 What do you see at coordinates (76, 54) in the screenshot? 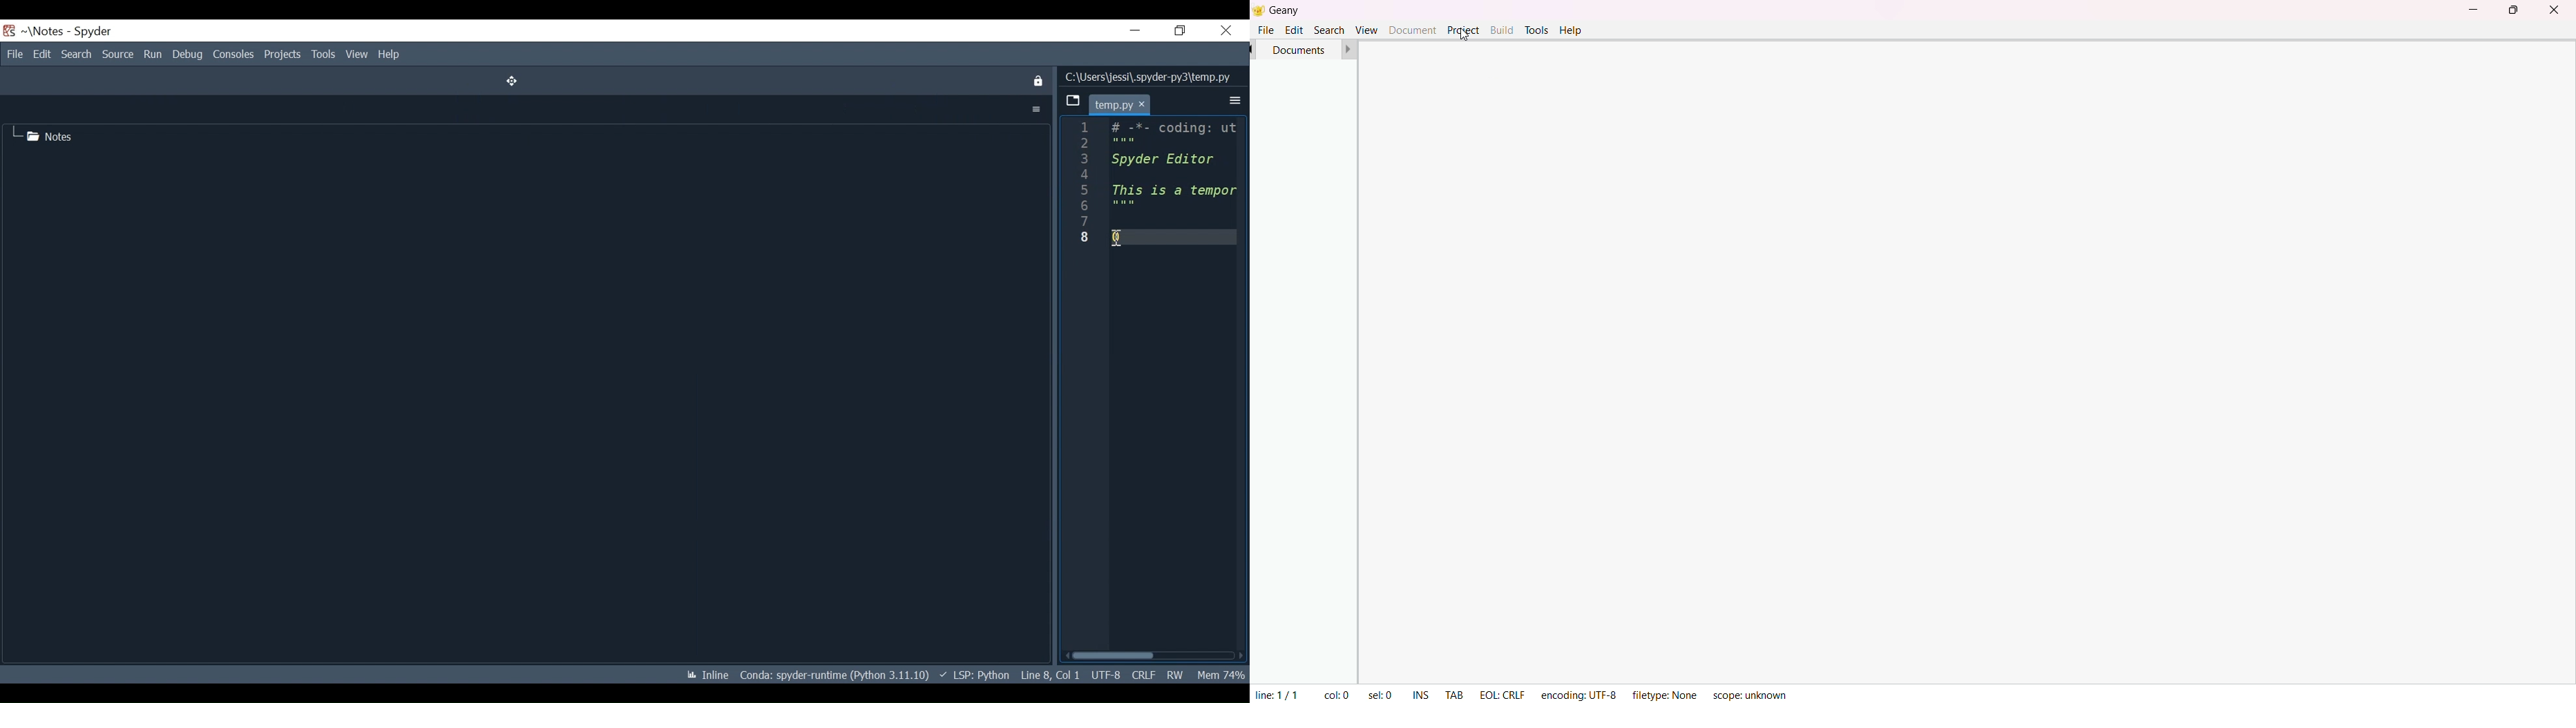
I see `Search` at bounding box center [76, 54].